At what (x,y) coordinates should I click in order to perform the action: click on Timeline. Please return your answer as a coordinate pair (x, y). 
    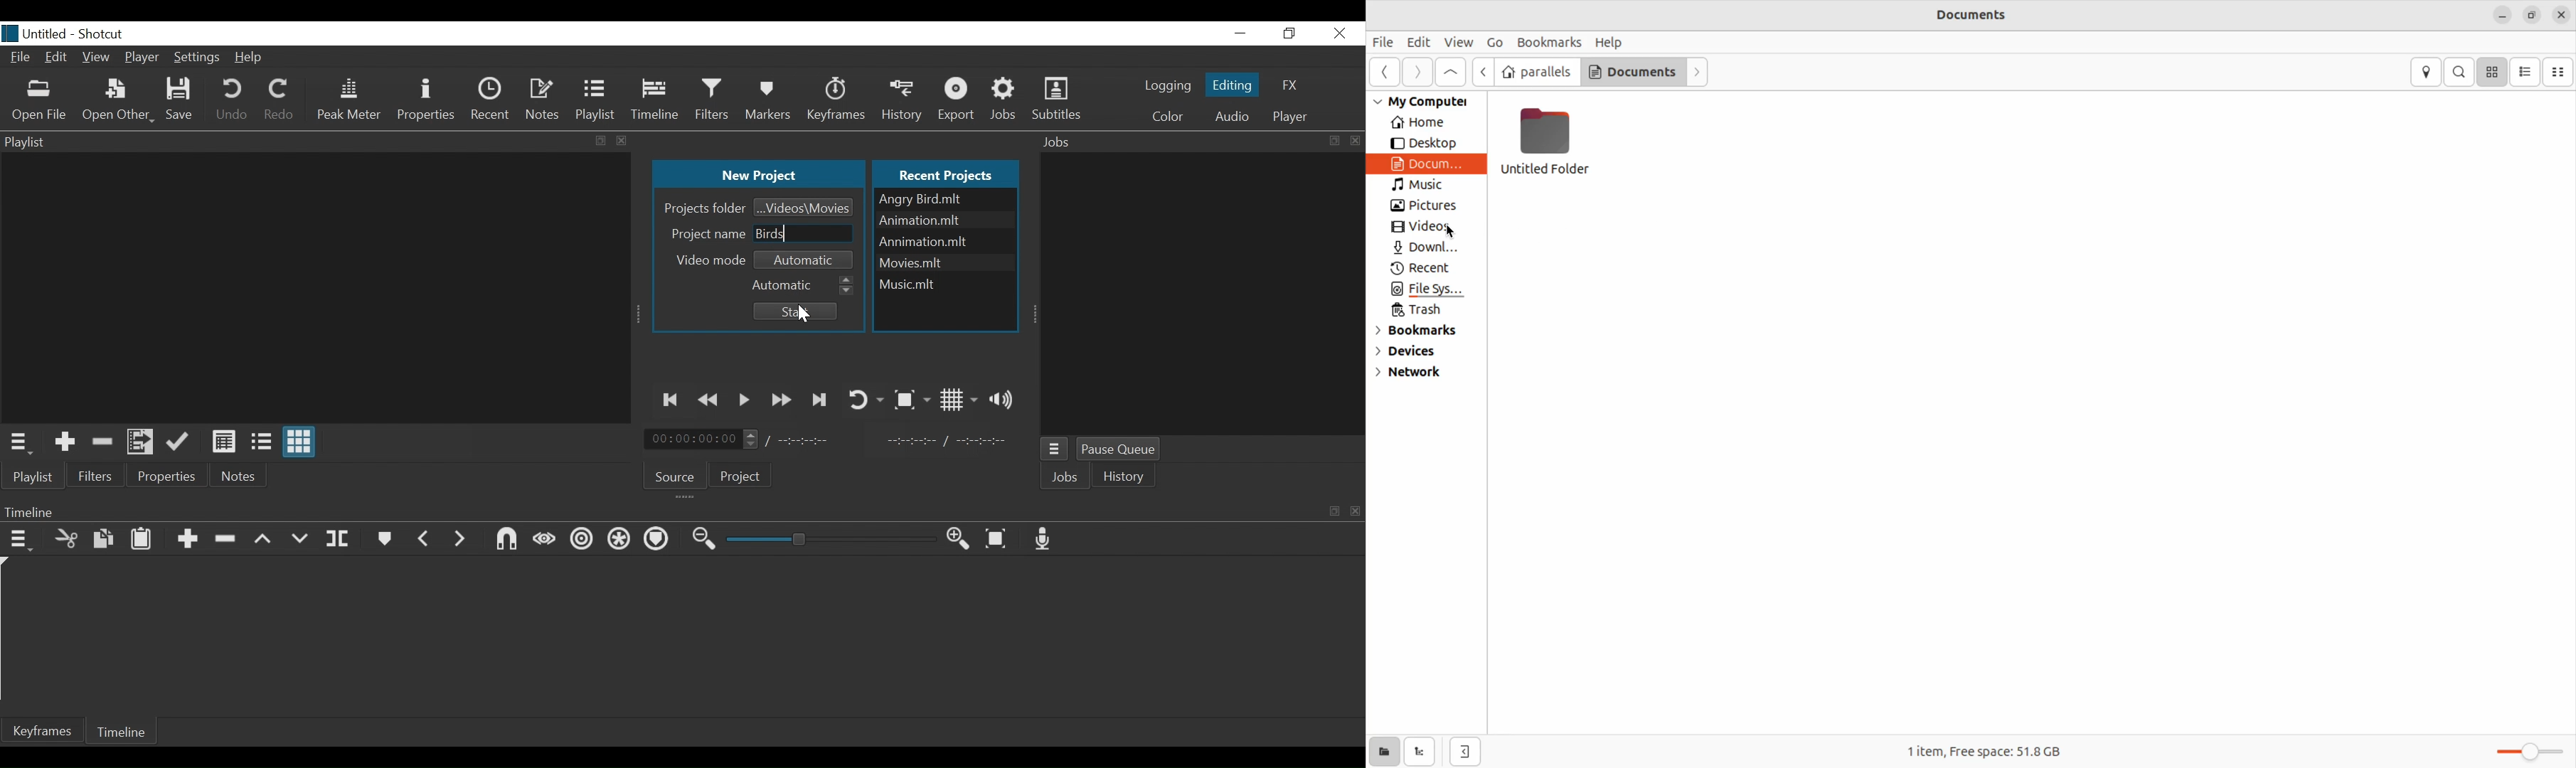
    Looking at the image, I should click on (656, 100).